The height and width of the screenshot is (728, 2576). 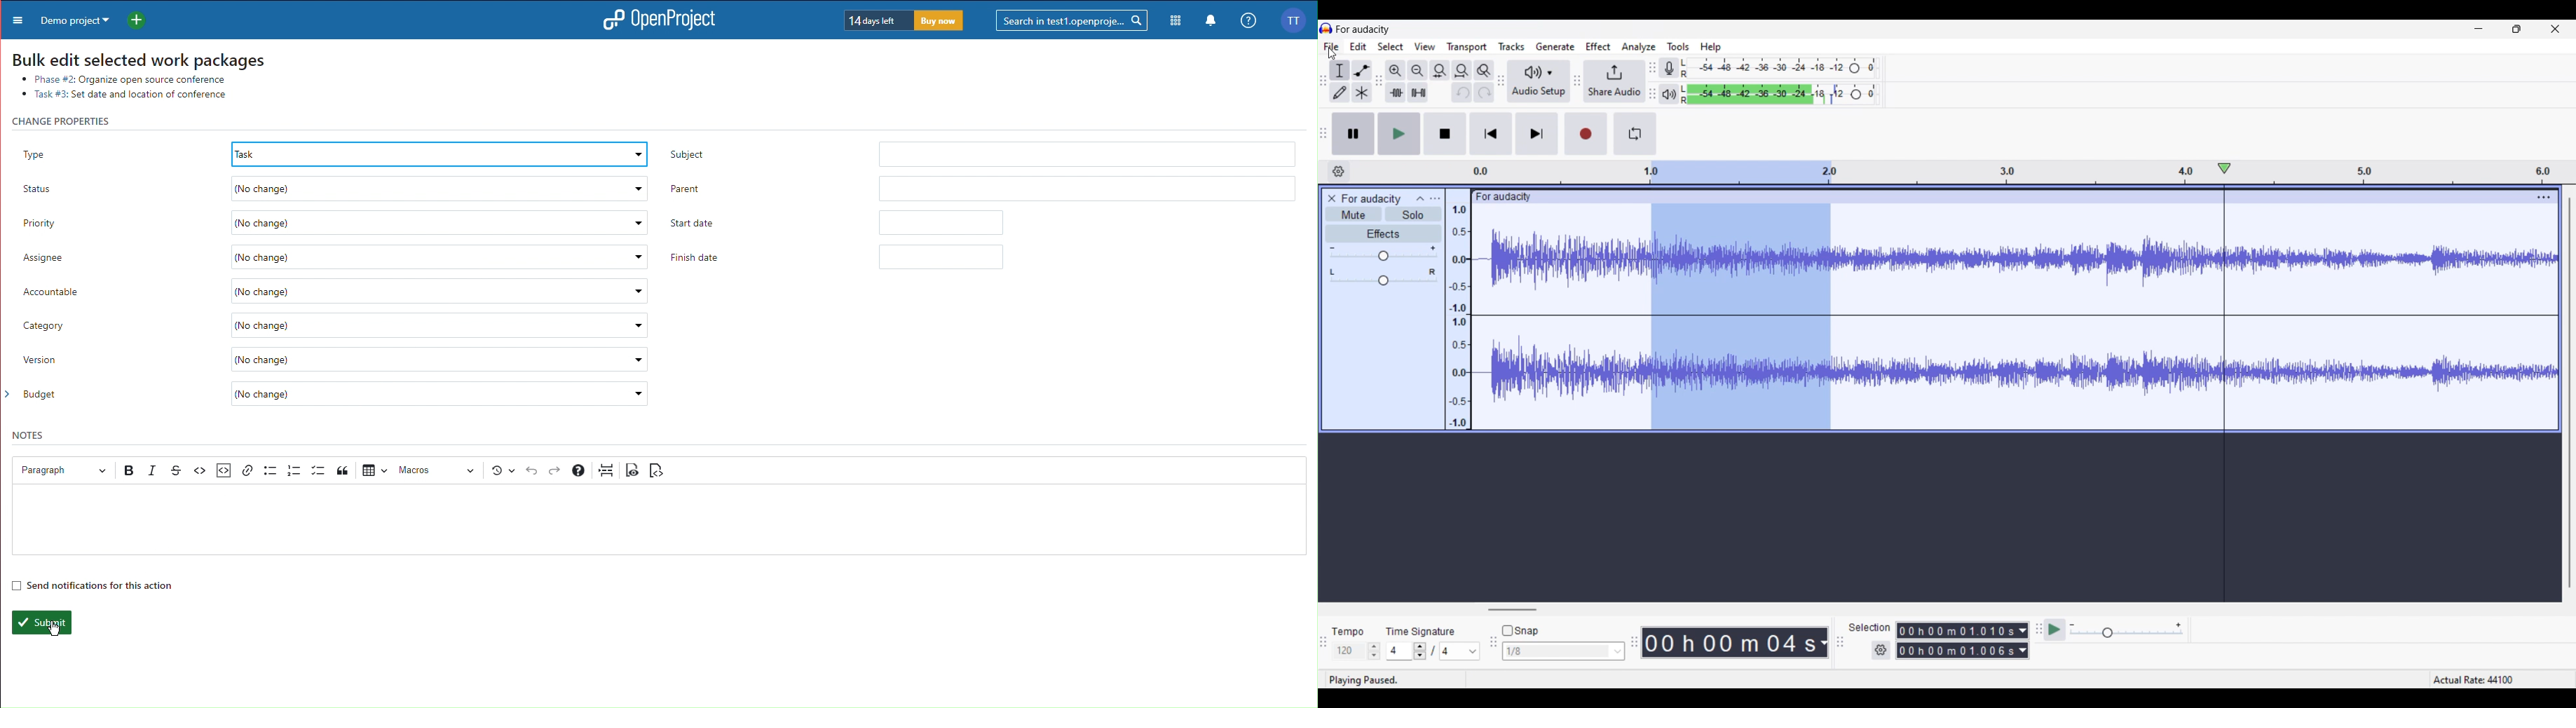 What do you see at coordinates (141, 18) in the screenshot?
I see `New Project` at bounding box center [141, 18].